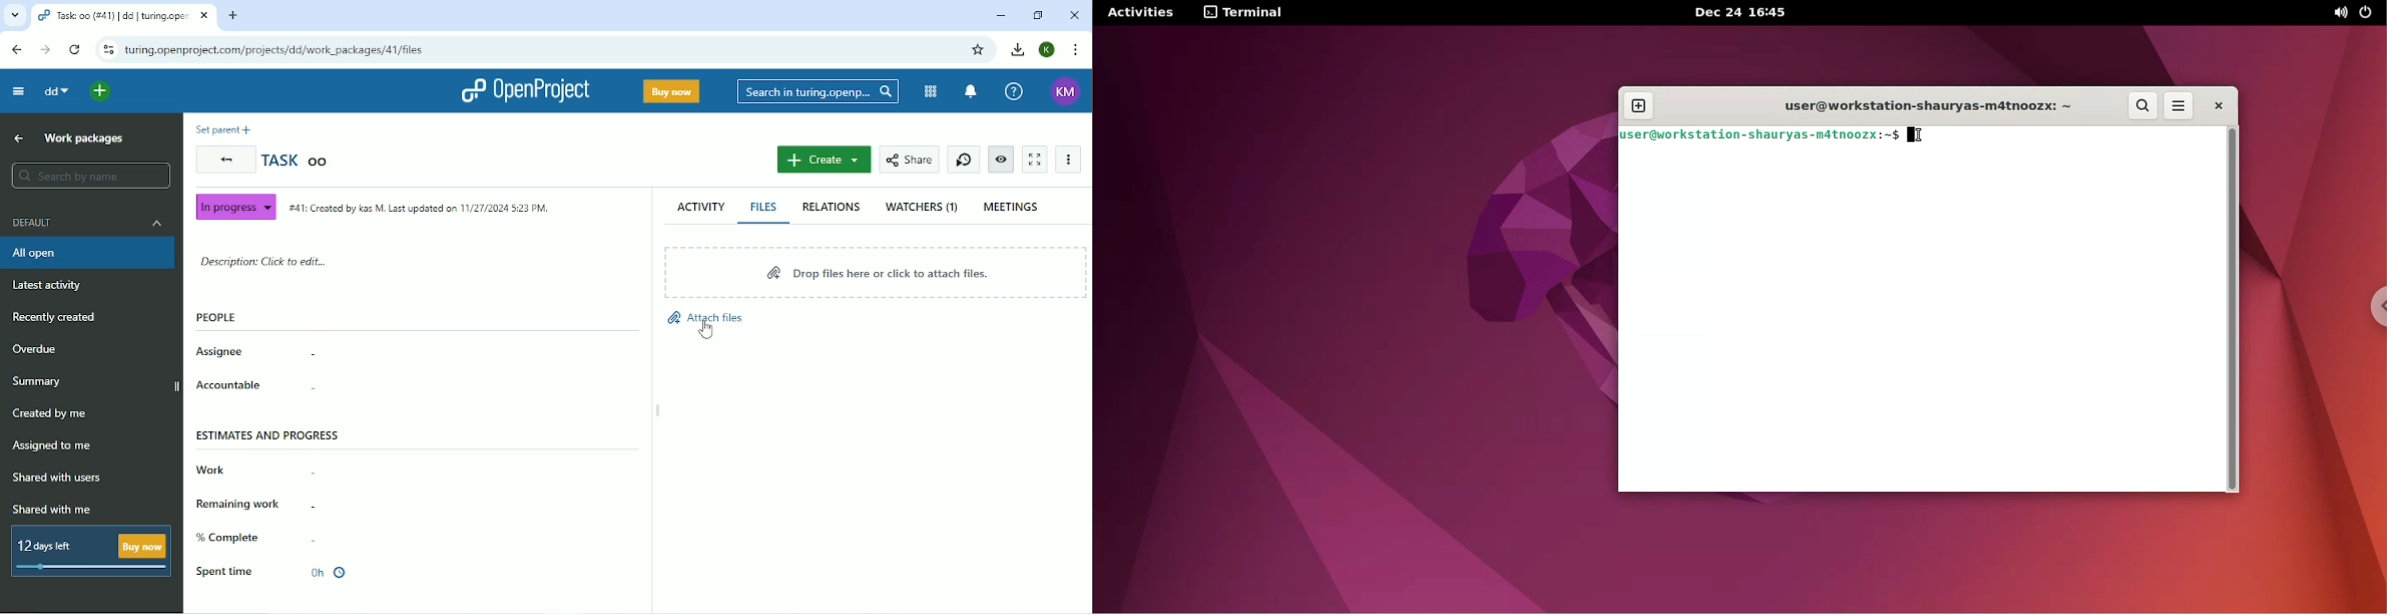 Image resolution: width=2408 pixels, height=616 pixels. I want to click on New tab, so click(235, 16).